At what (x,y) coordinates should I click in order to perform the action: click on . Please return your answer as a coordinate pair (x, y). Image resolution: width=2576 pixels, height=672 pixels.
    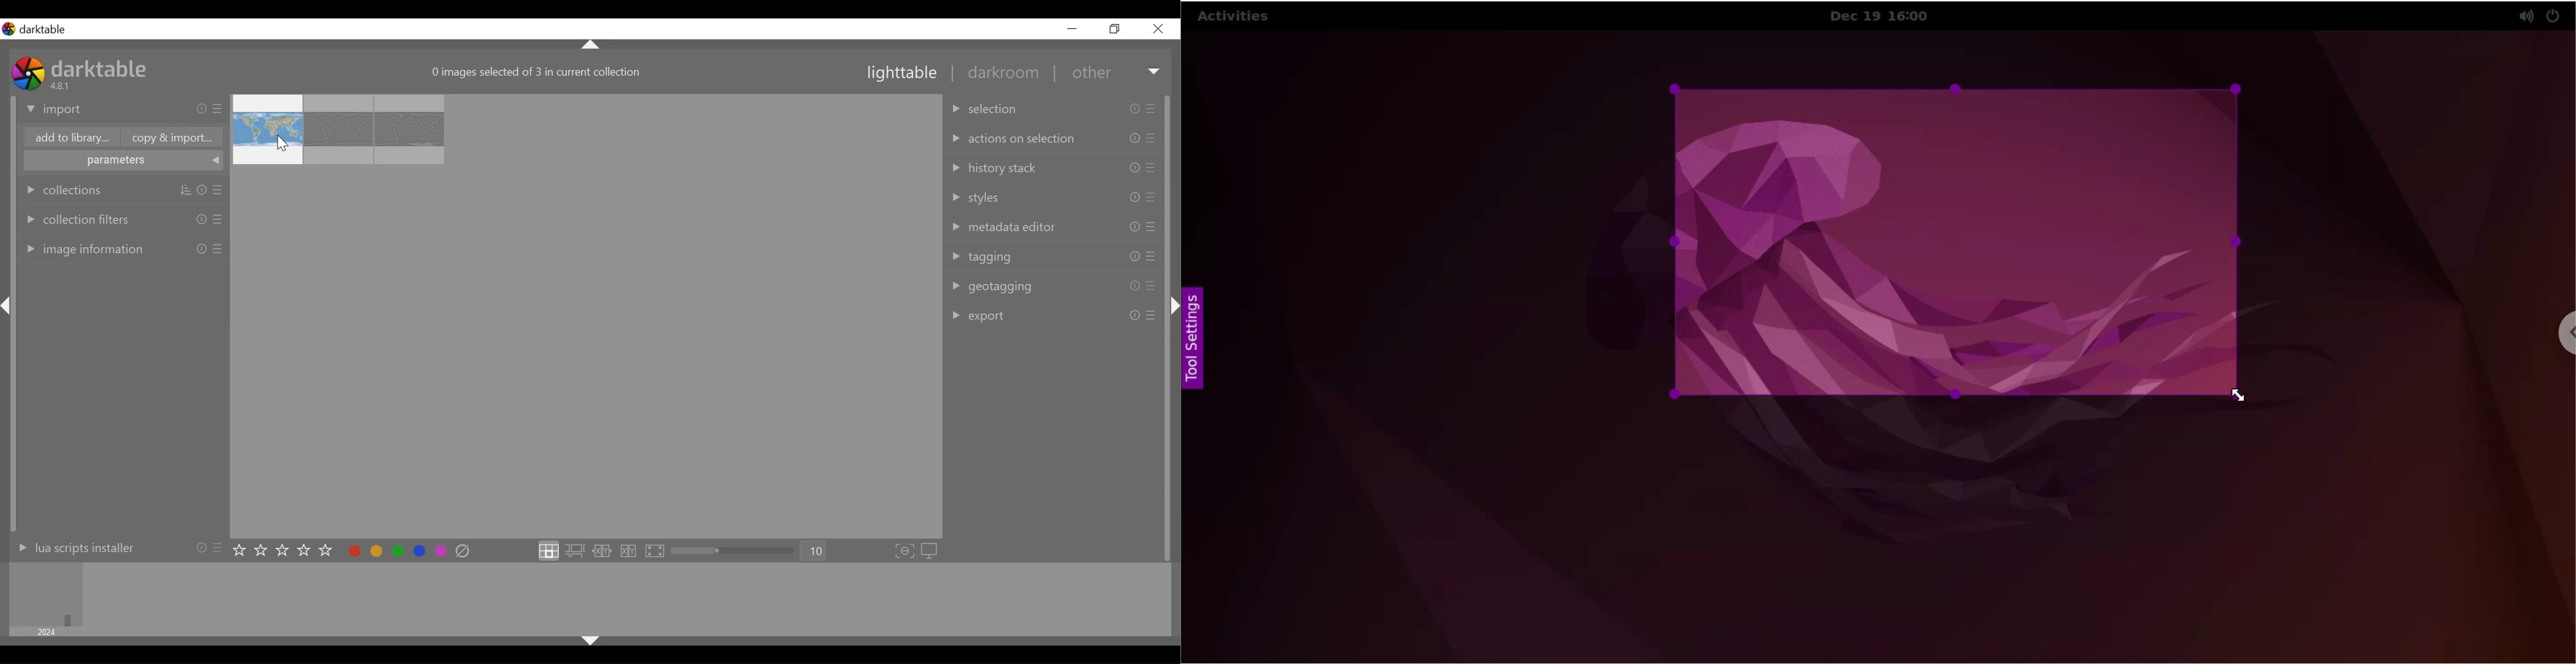
    Looking at the image, I should click on (12, 304).